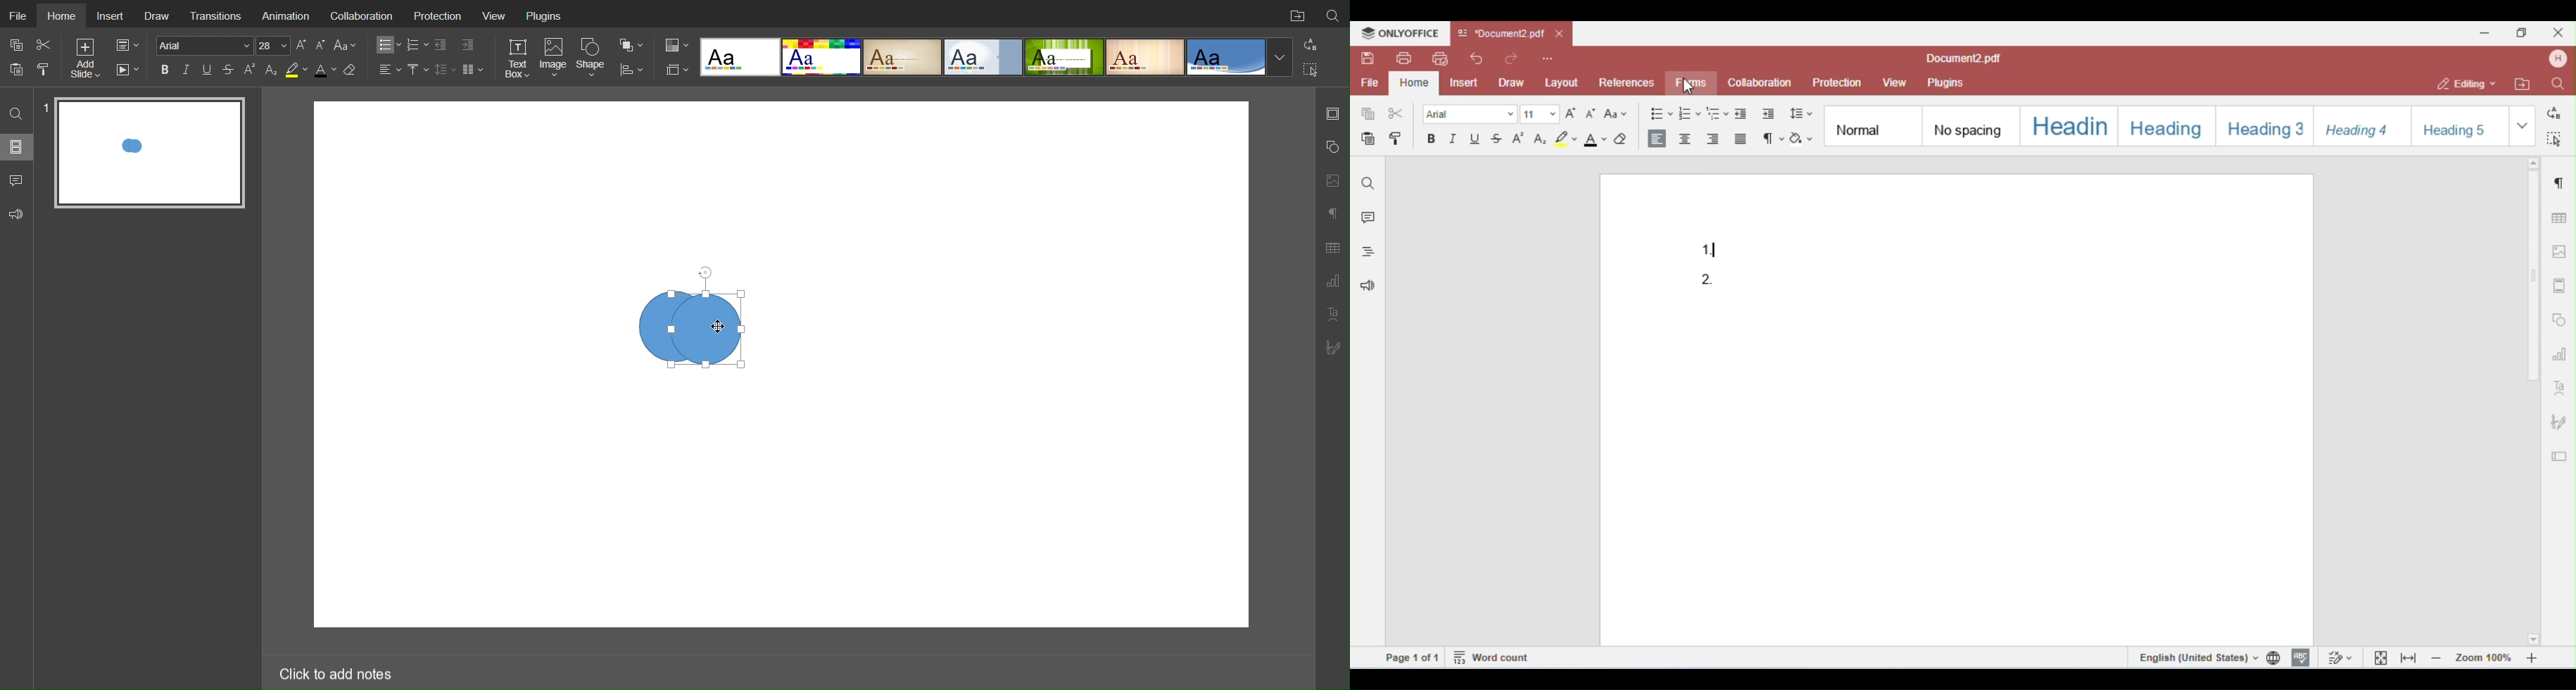 The width and height of the screenshot is (2576, 700). I want to click on Superscript, so click(251, 70).